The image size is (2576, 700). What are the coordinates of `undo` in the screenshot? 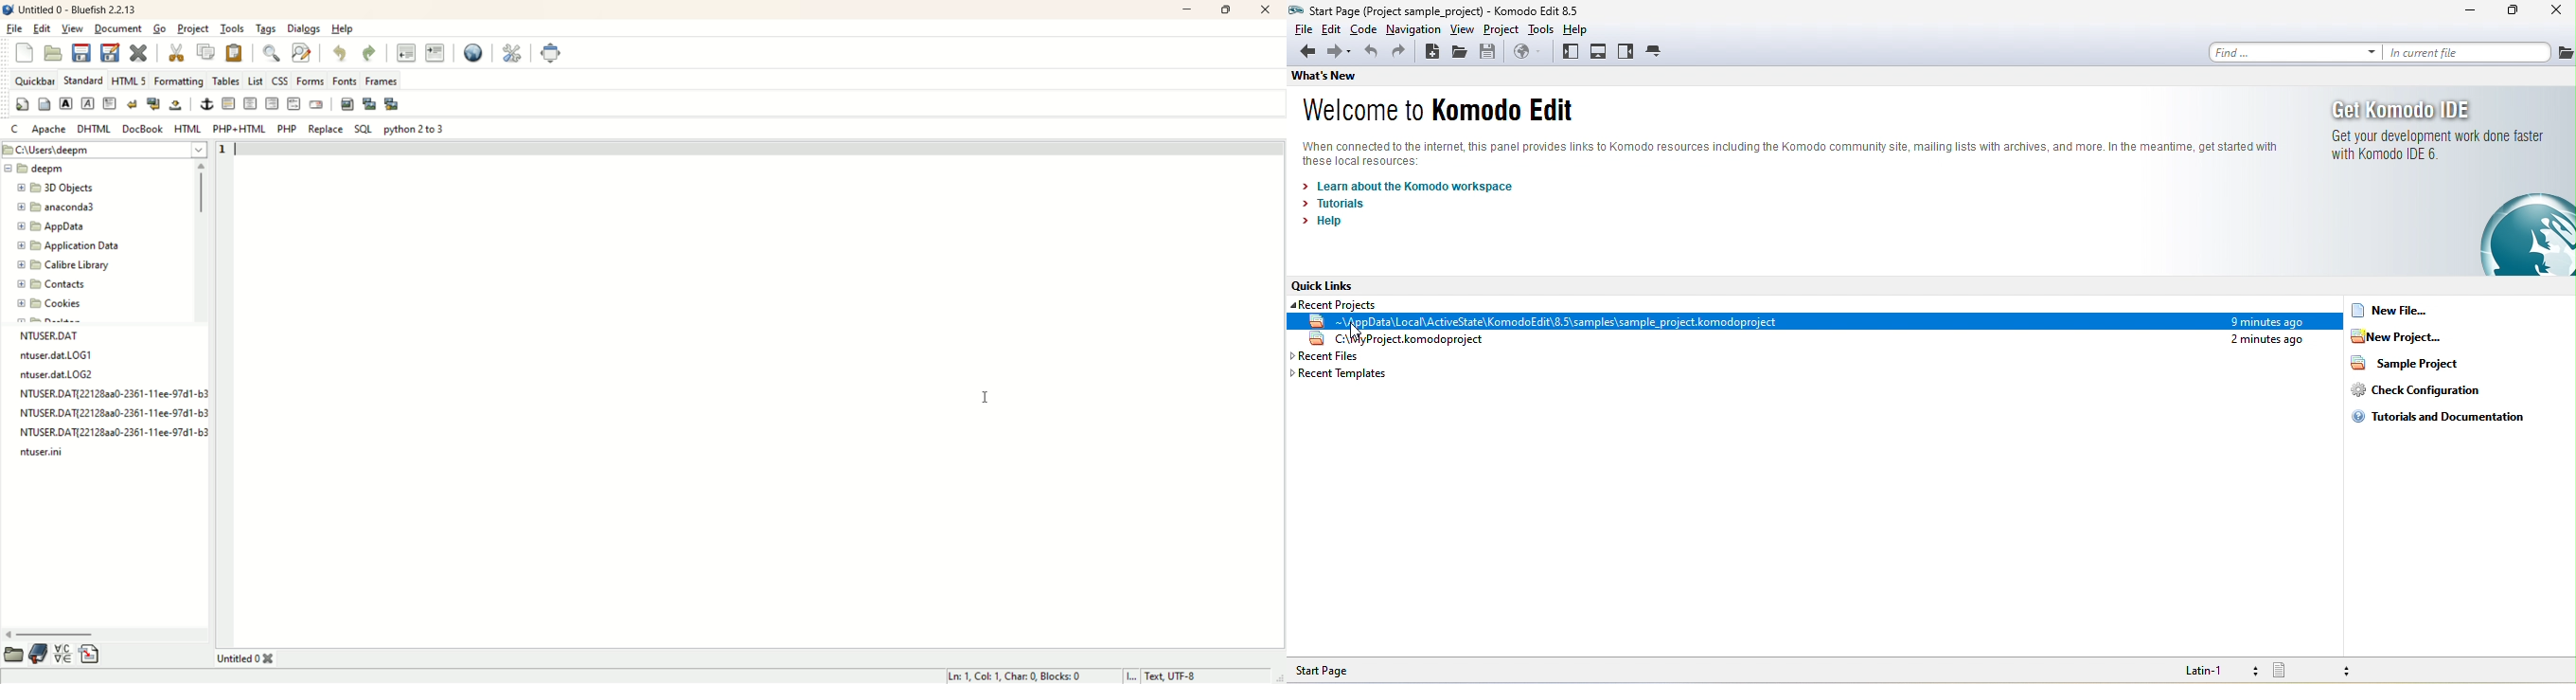 It's located at (340, 54).